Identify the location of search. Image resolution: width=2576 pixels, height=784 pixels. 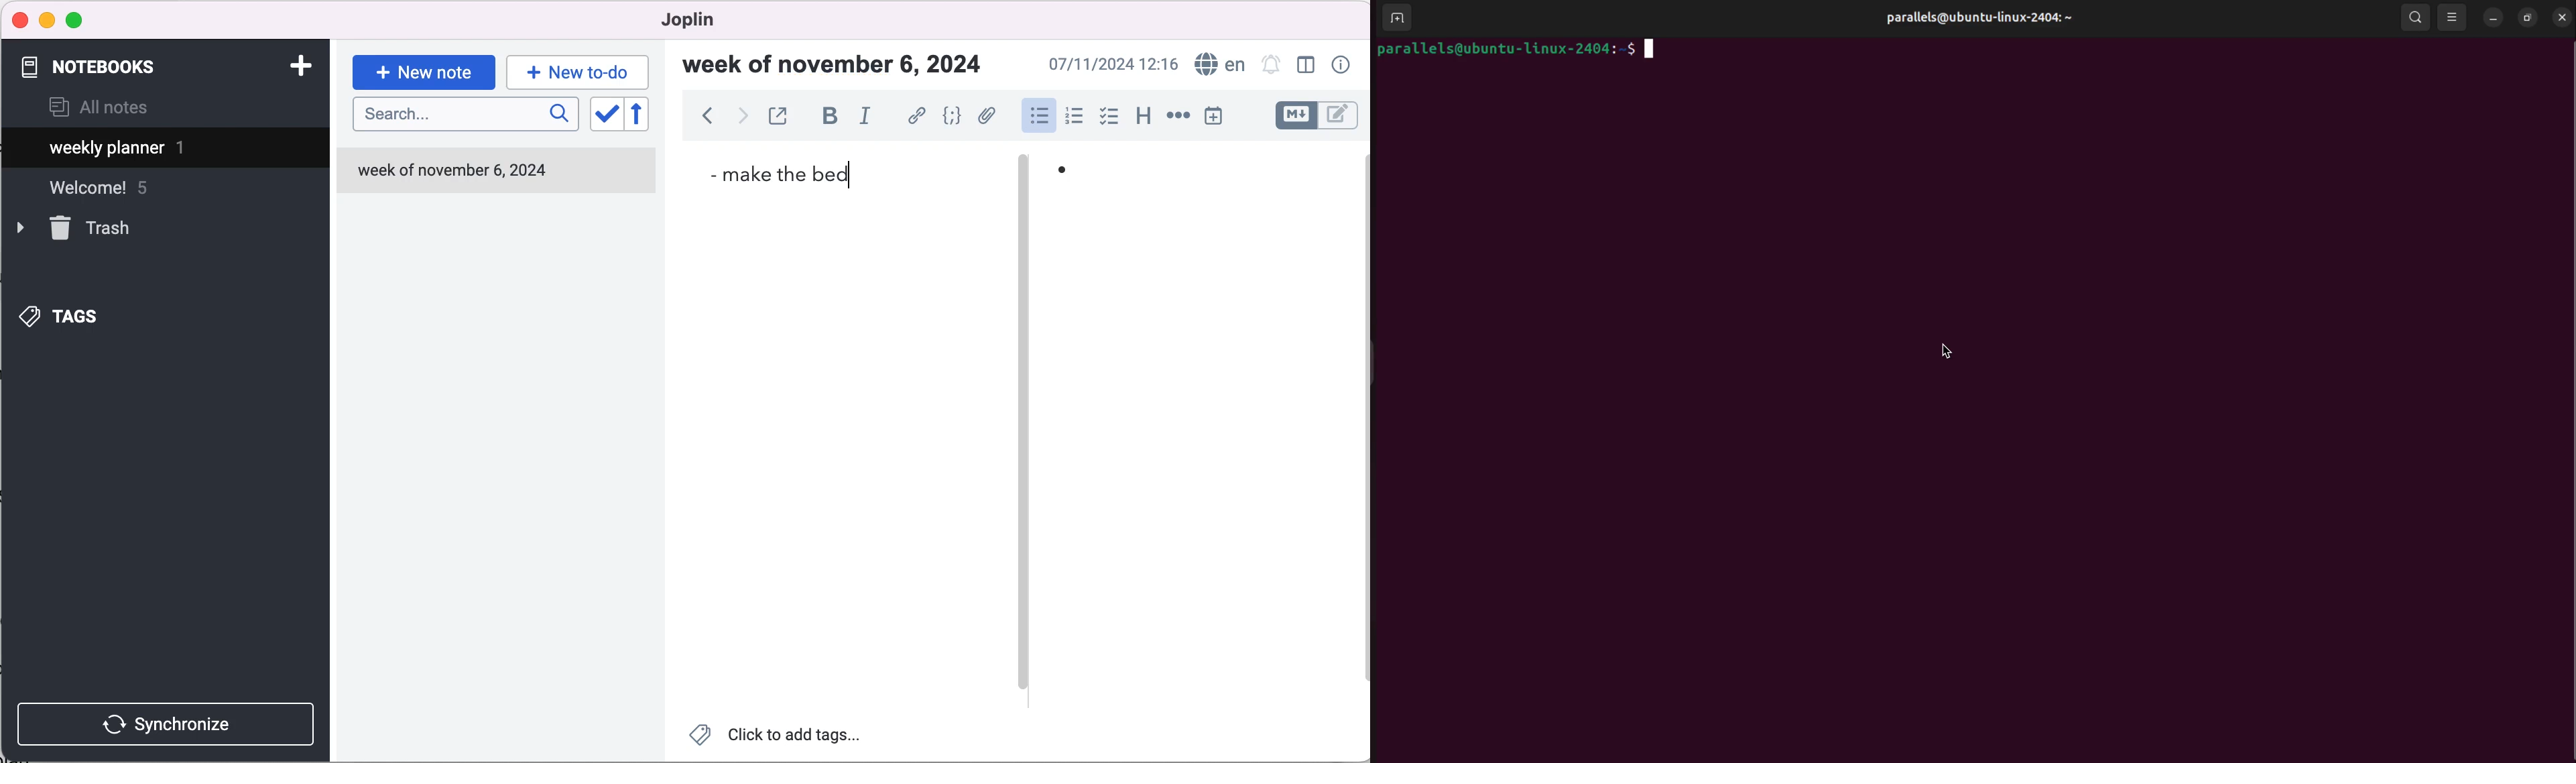
(465, 115).